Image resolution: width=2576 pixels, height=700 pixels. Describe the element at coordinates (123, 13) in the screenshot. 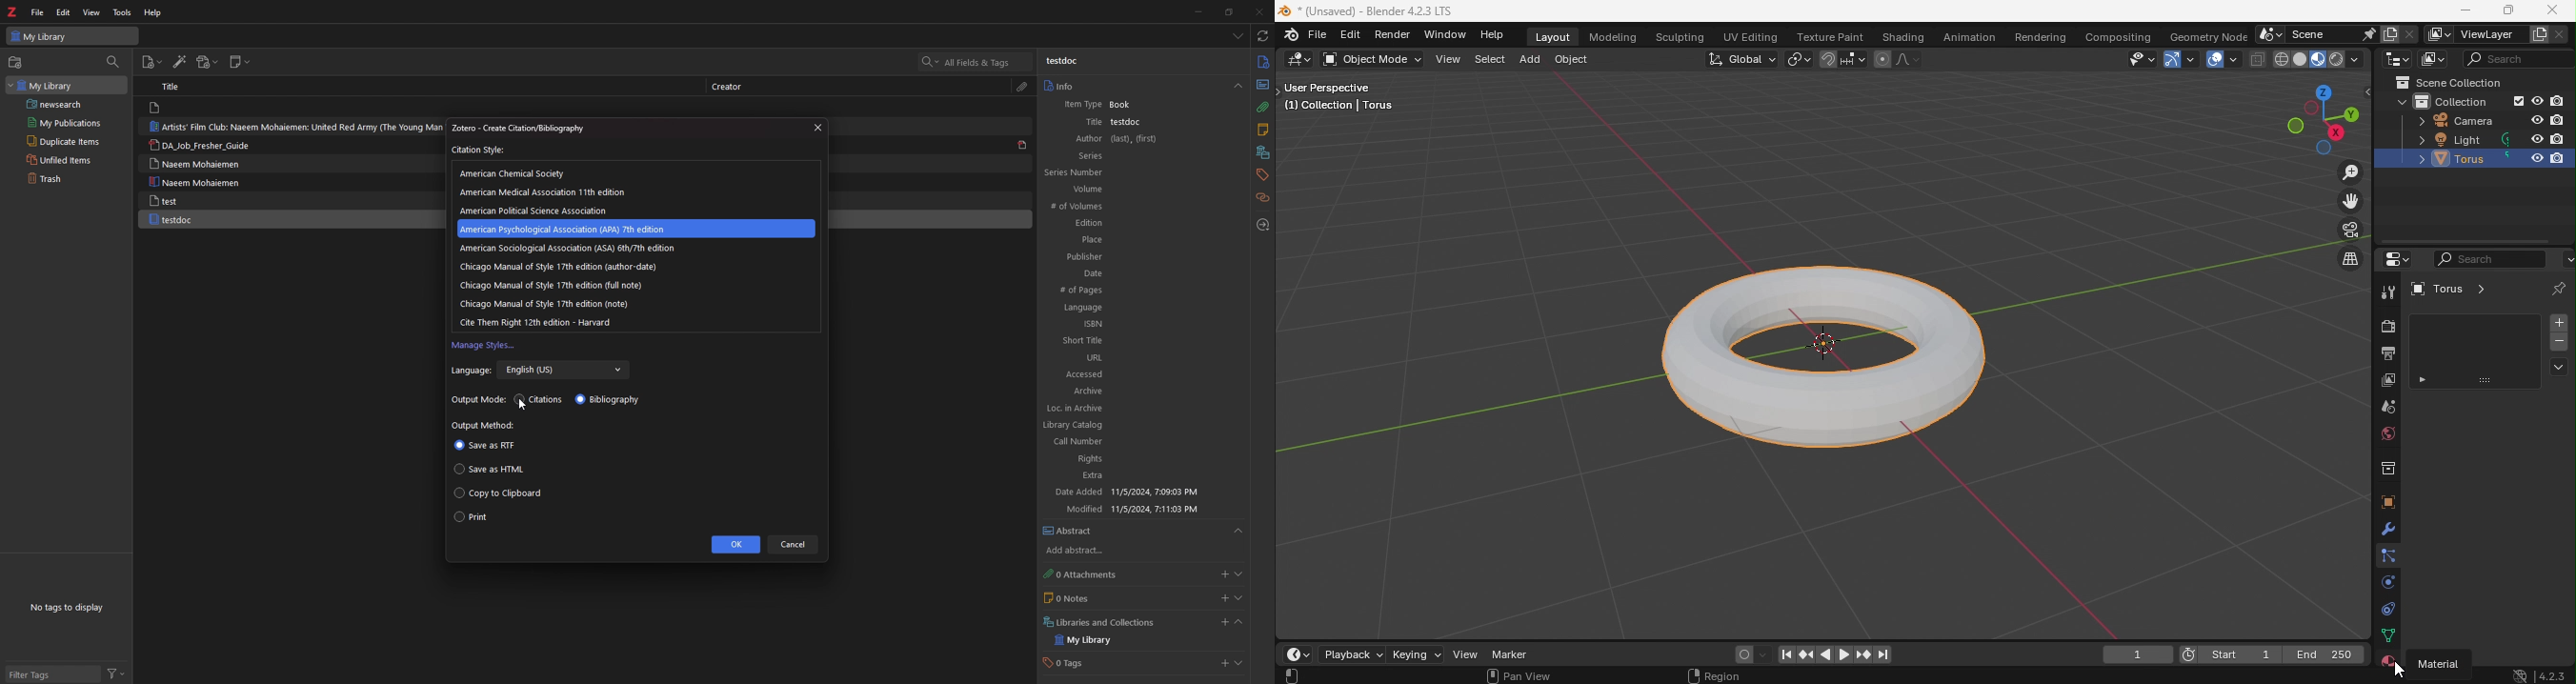

I see `tools` at that location.